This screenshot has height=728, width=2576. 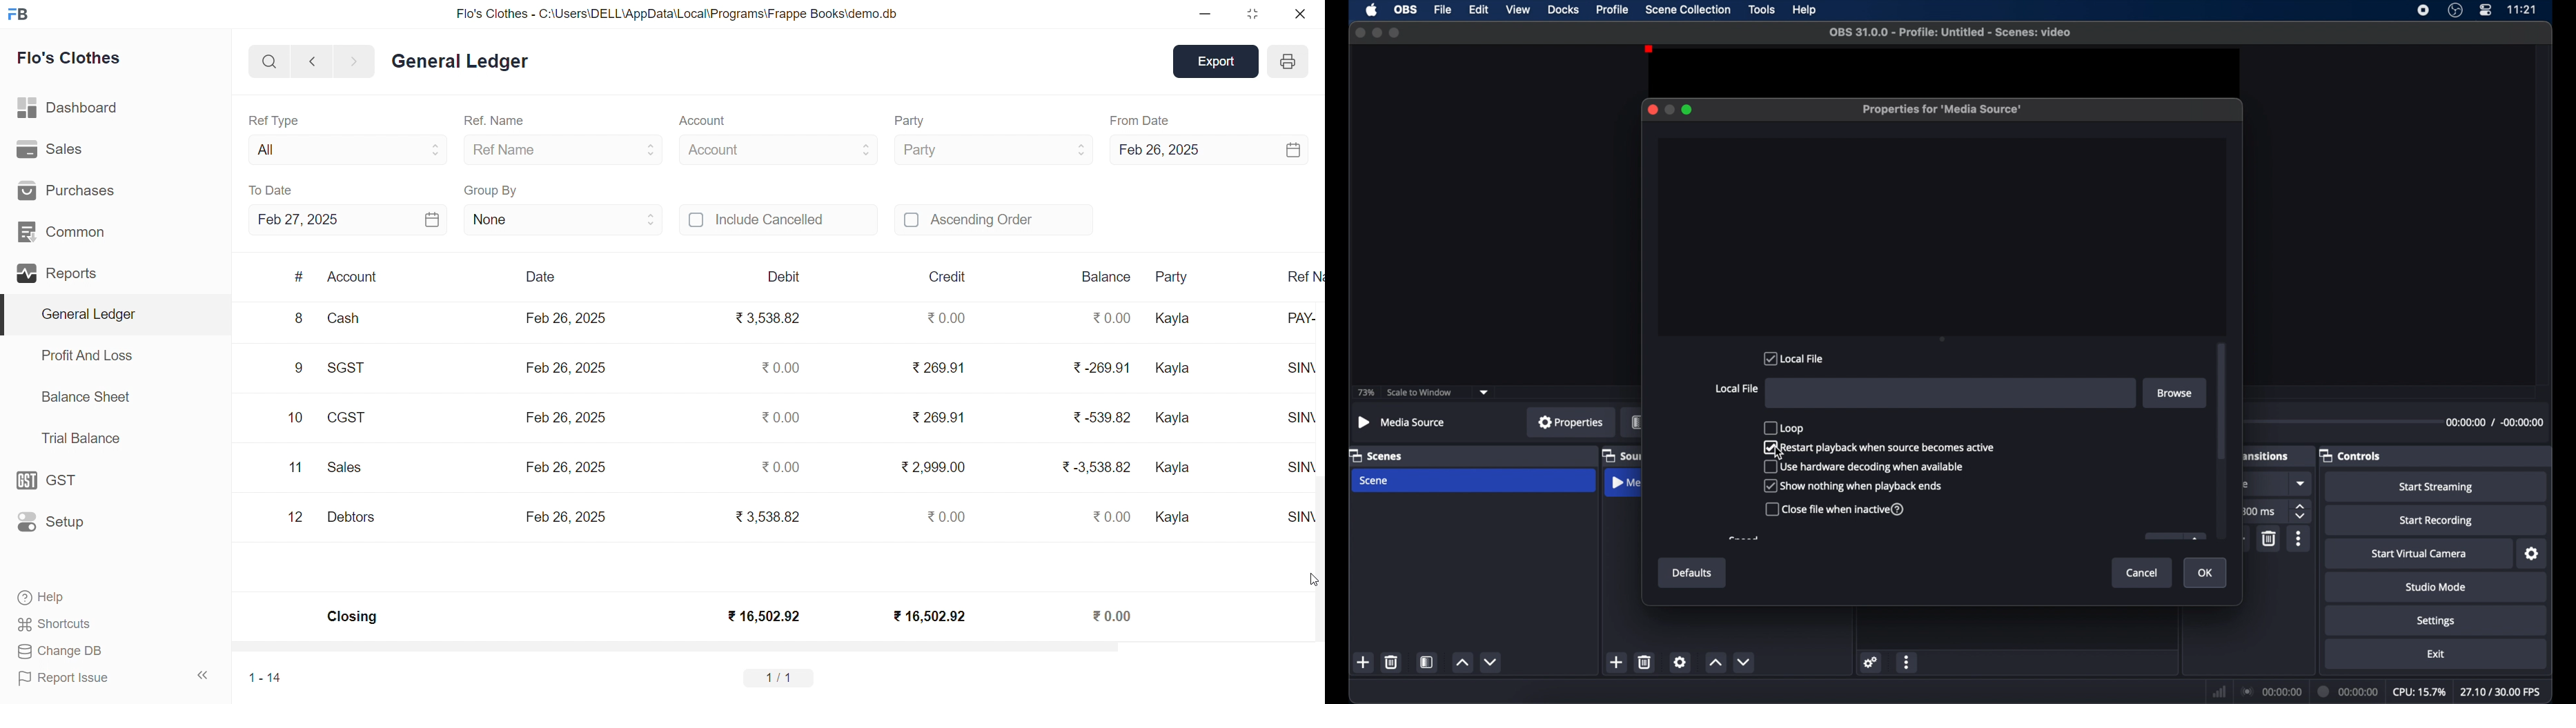 What do you see at coordinates (992, 148) in the screenshot?
I see `Party` at bounding box center [992, 148].